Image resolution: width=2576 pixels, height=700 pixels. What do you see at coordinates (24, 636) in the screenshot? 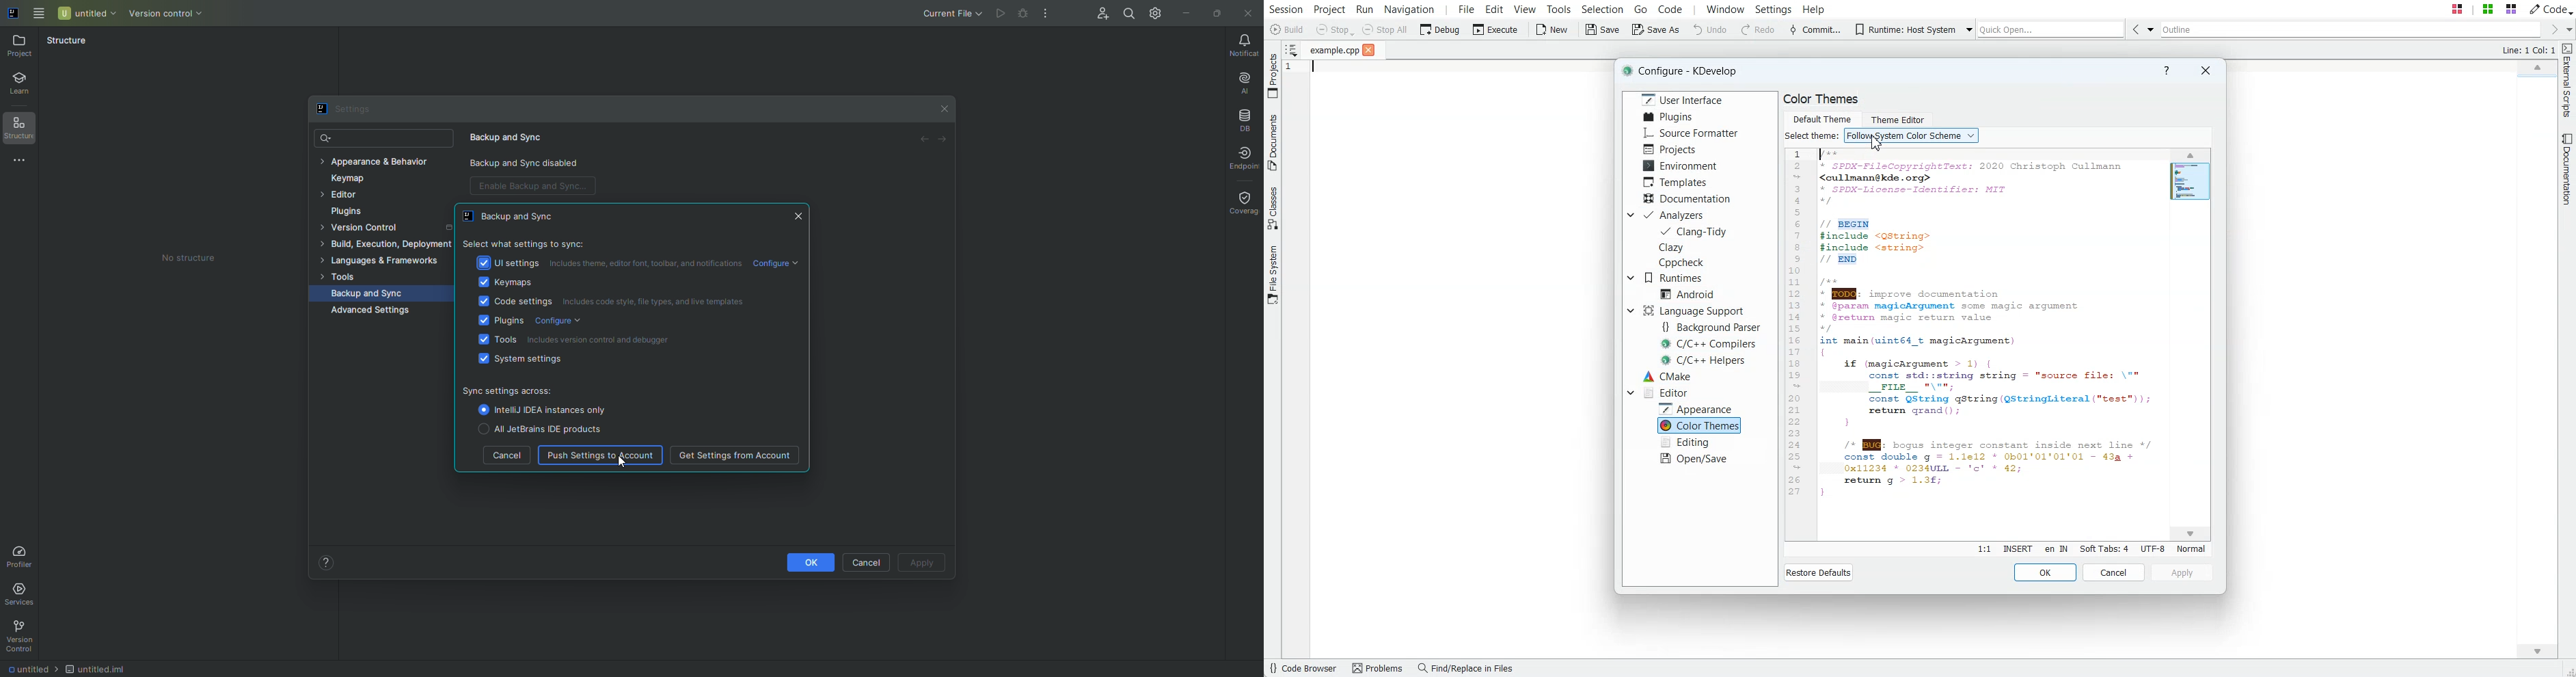
I see `Version Control` at bounding box center [24, 636].